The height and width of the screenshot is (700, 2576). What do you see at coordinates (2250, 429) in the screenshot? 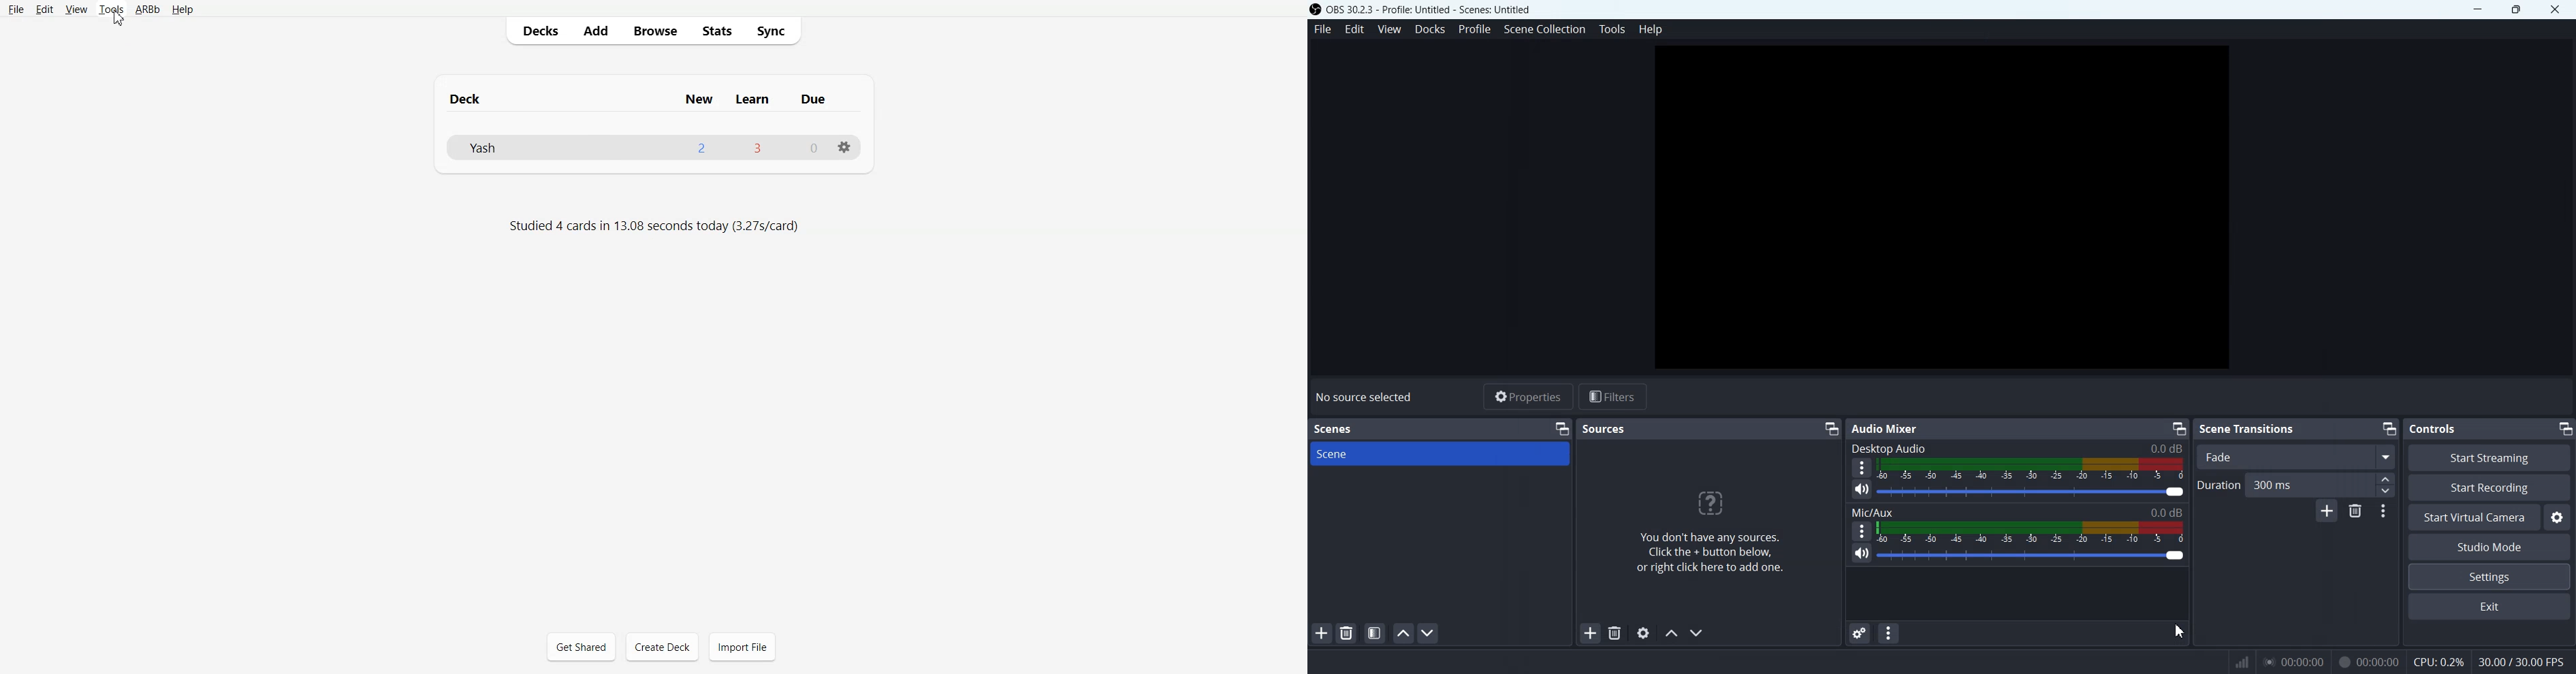
I see `Scene Transitions` at bounding box center [2250, 429].